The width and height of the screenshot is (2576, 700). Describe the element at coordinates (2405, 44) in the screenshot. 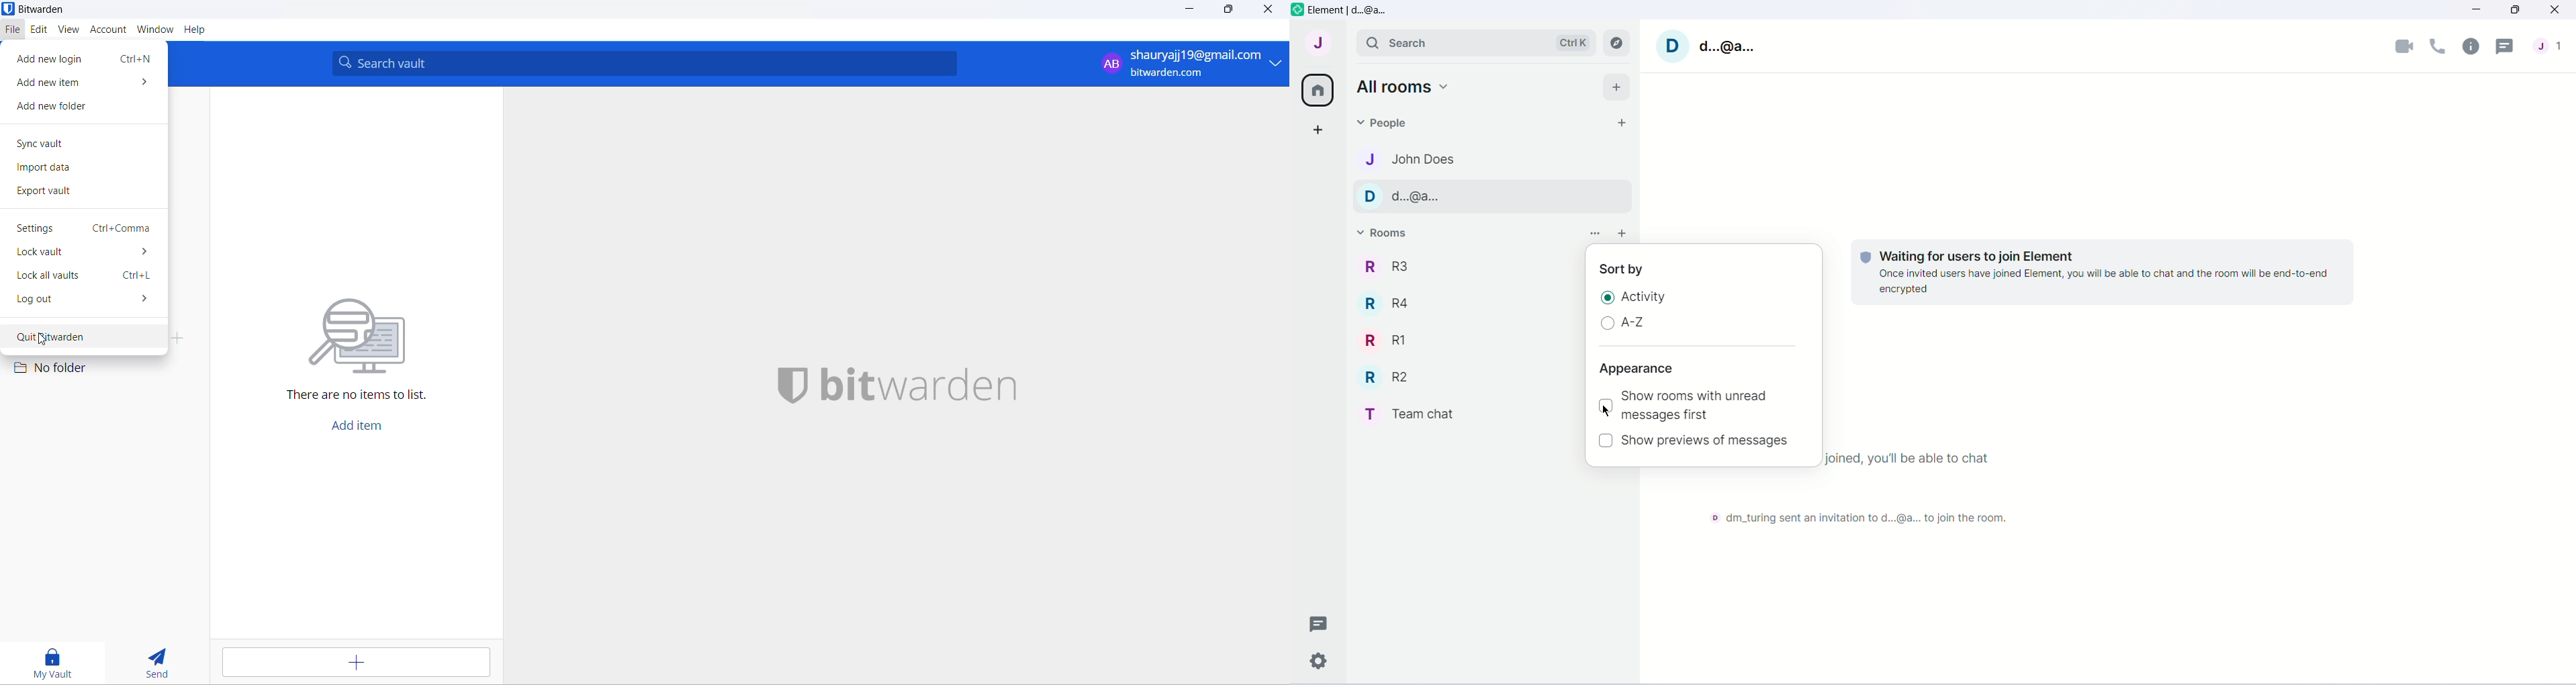

I see `Video Call` at that location.